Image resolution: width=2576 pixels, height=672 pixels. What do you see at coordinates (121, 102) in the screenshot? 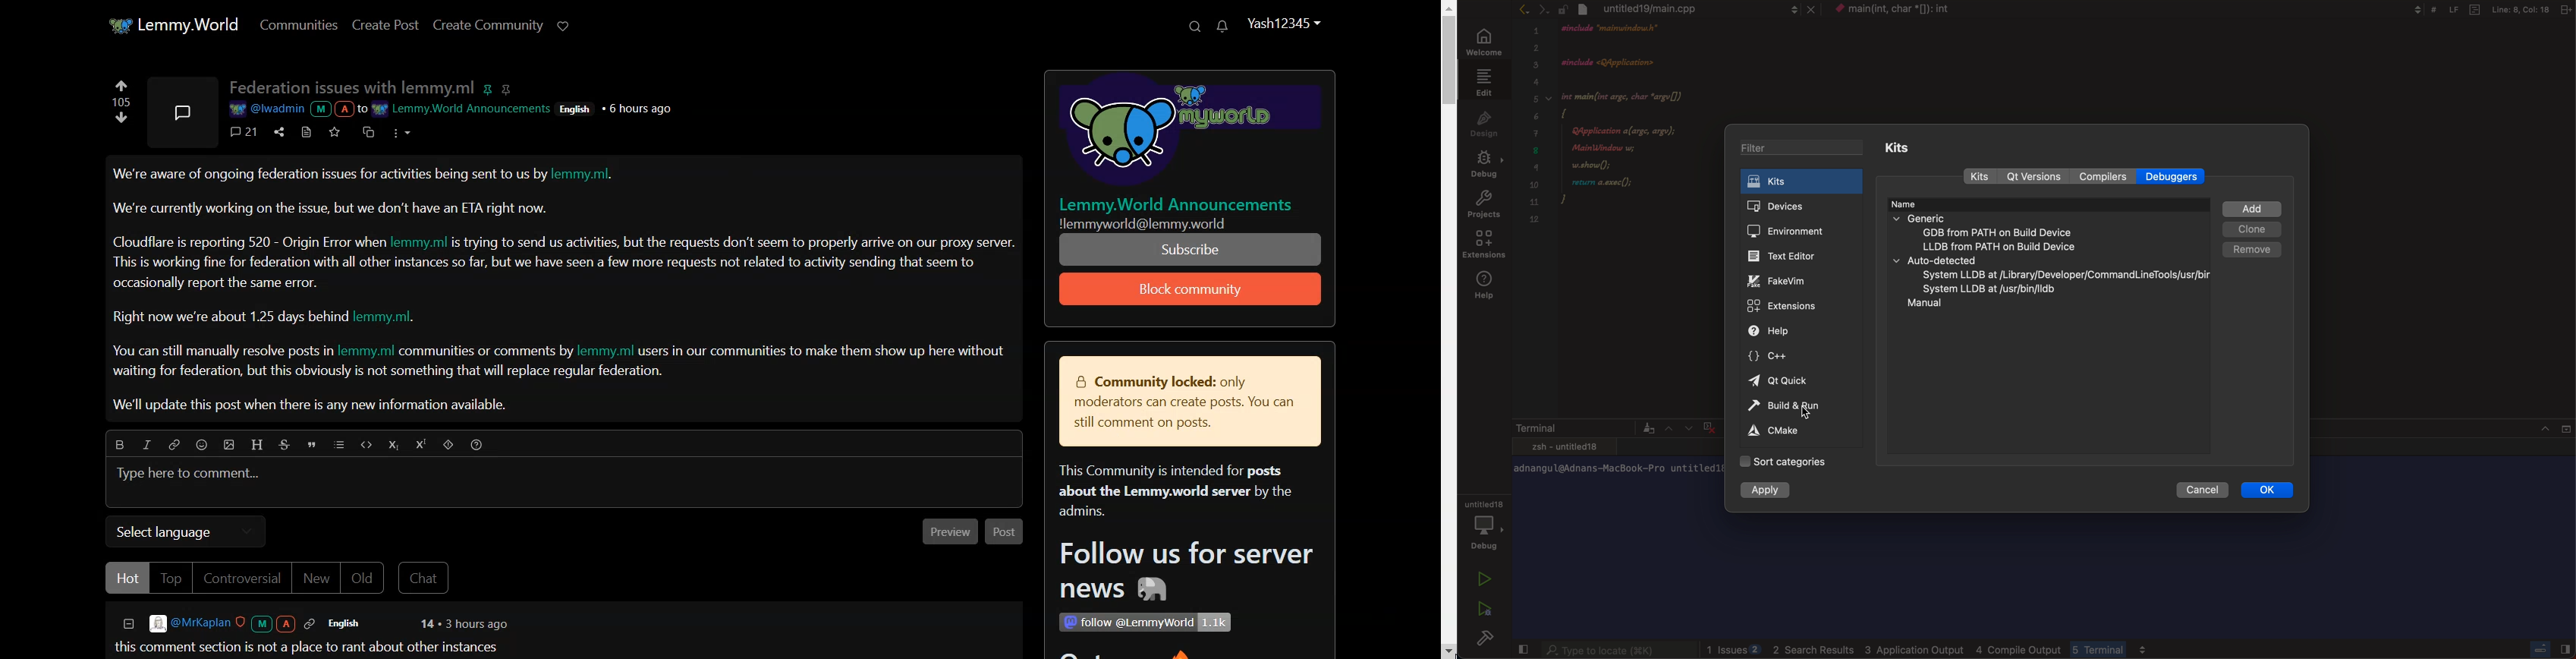
I see `Text` at bounding box center [121, 102].